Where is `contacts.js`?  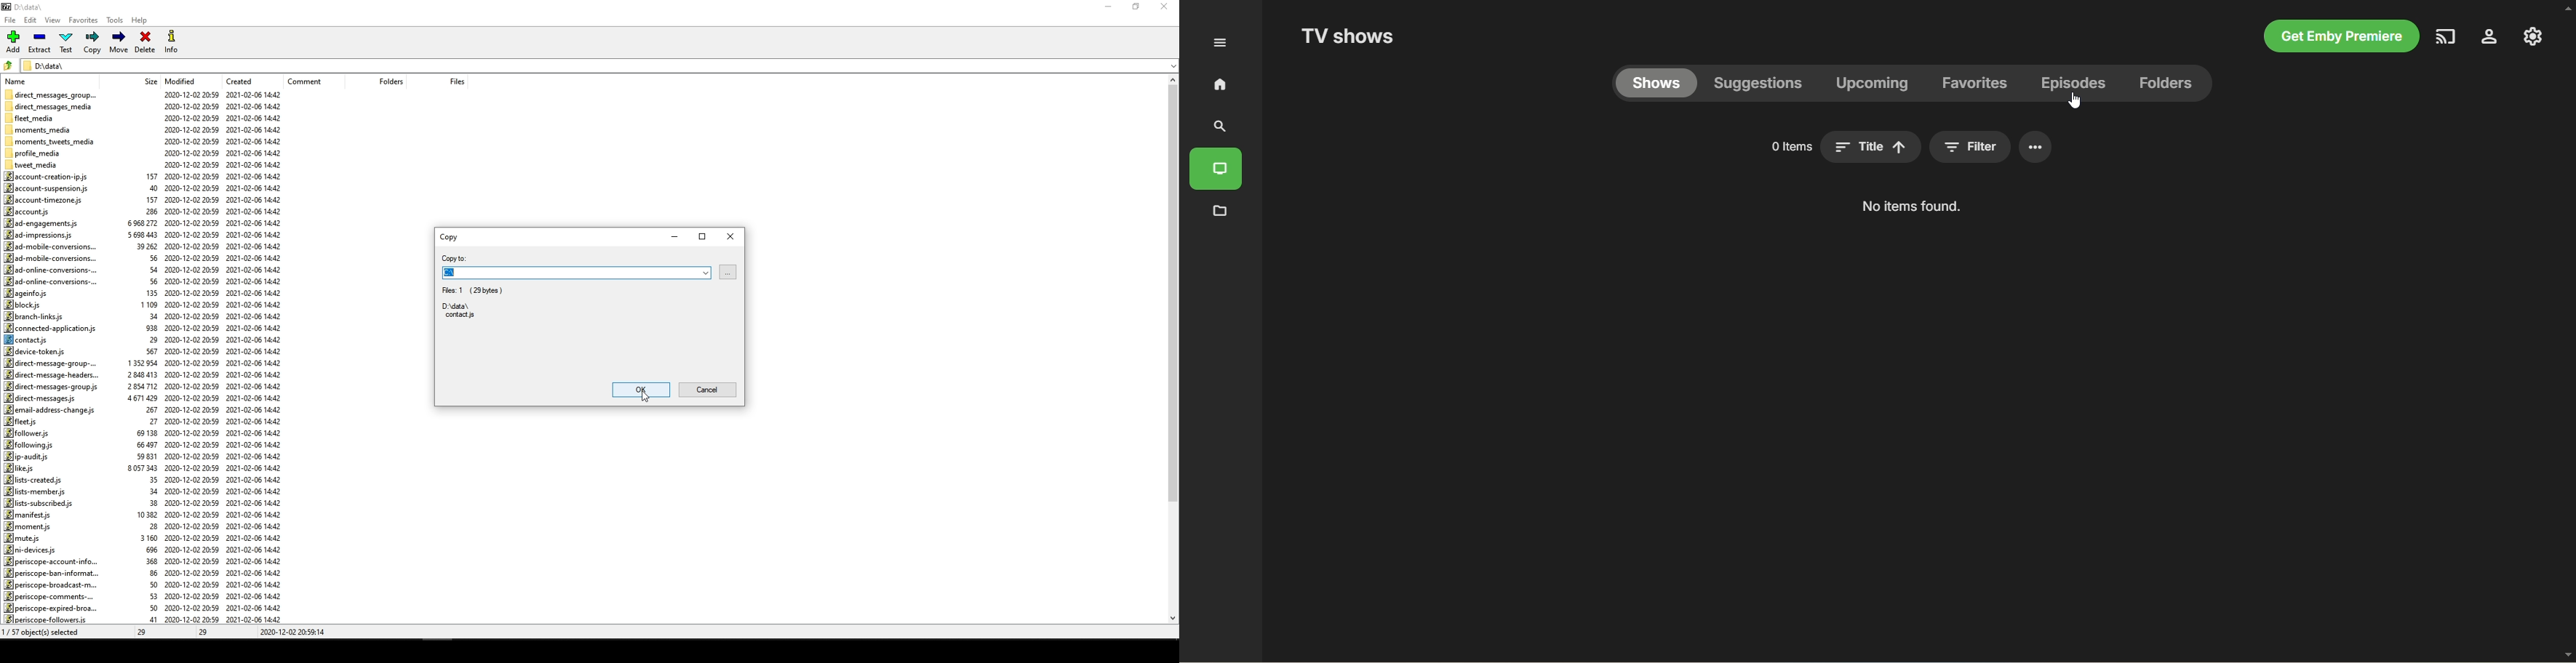
contacts.js is located at coordinates (30, 339).